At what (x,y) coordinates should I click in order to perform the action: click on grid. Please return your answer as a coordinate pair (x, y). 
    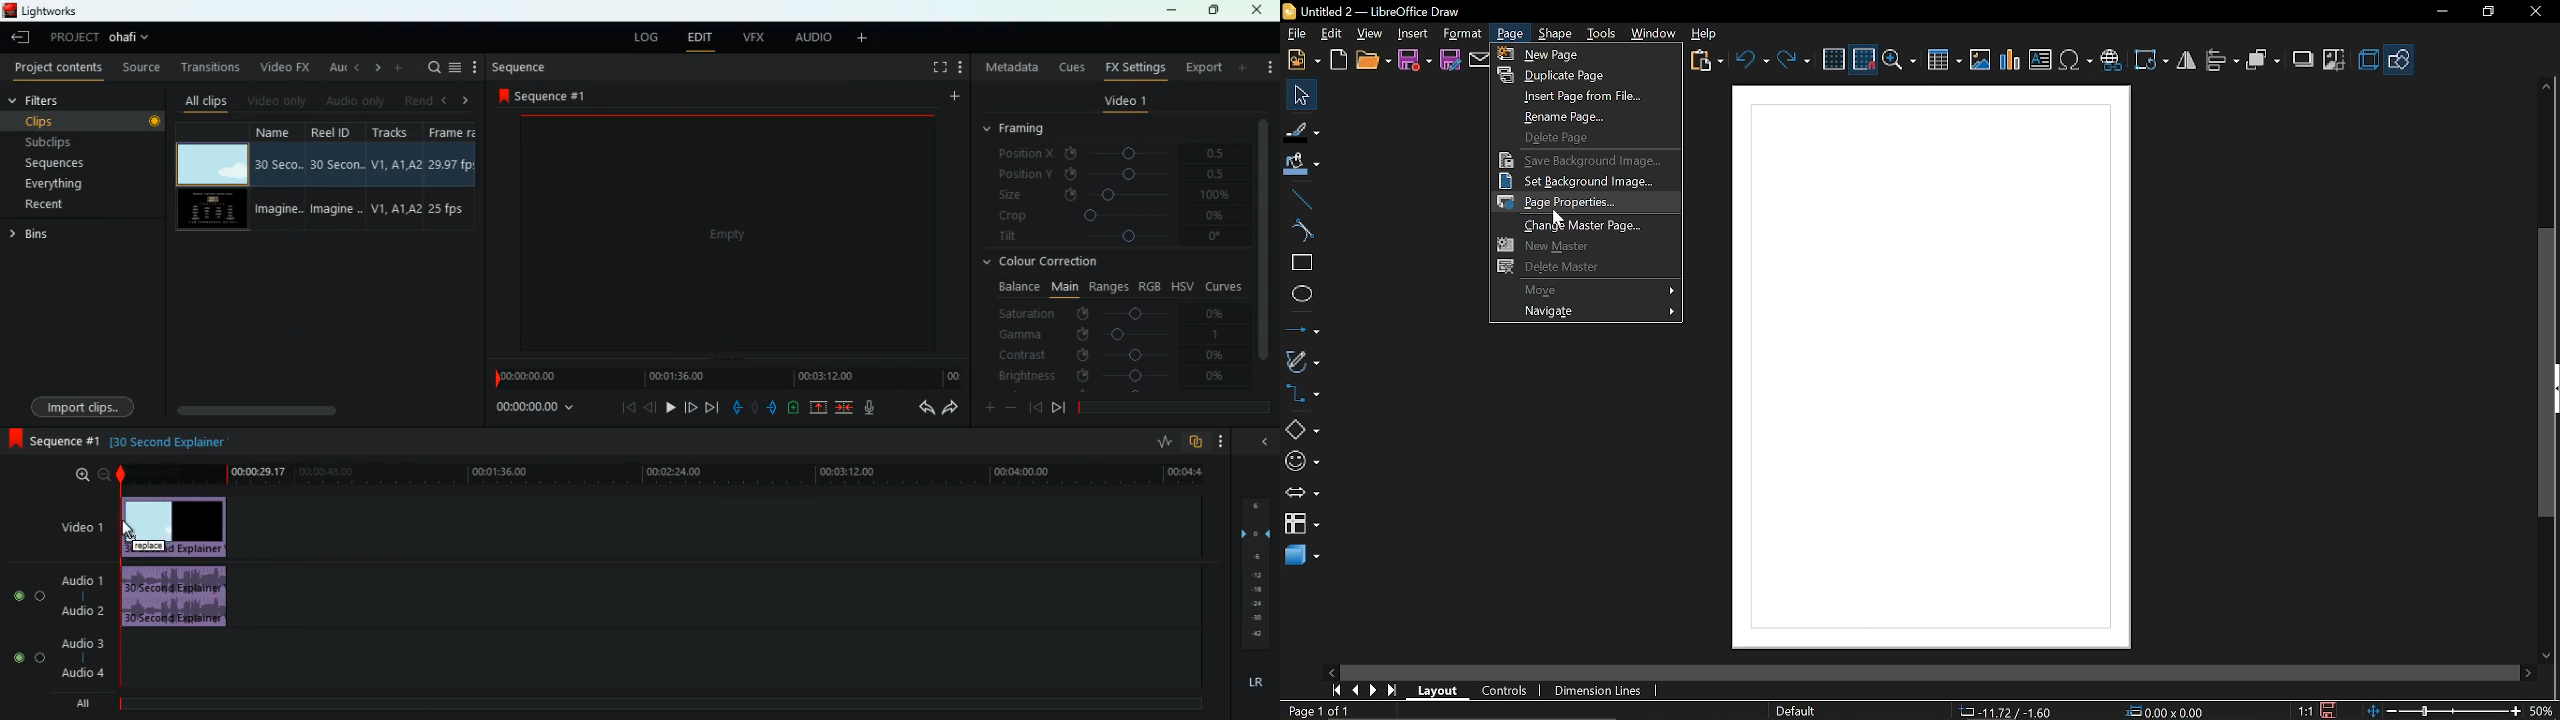
    Looking at the image, I should click on (1834, 59).